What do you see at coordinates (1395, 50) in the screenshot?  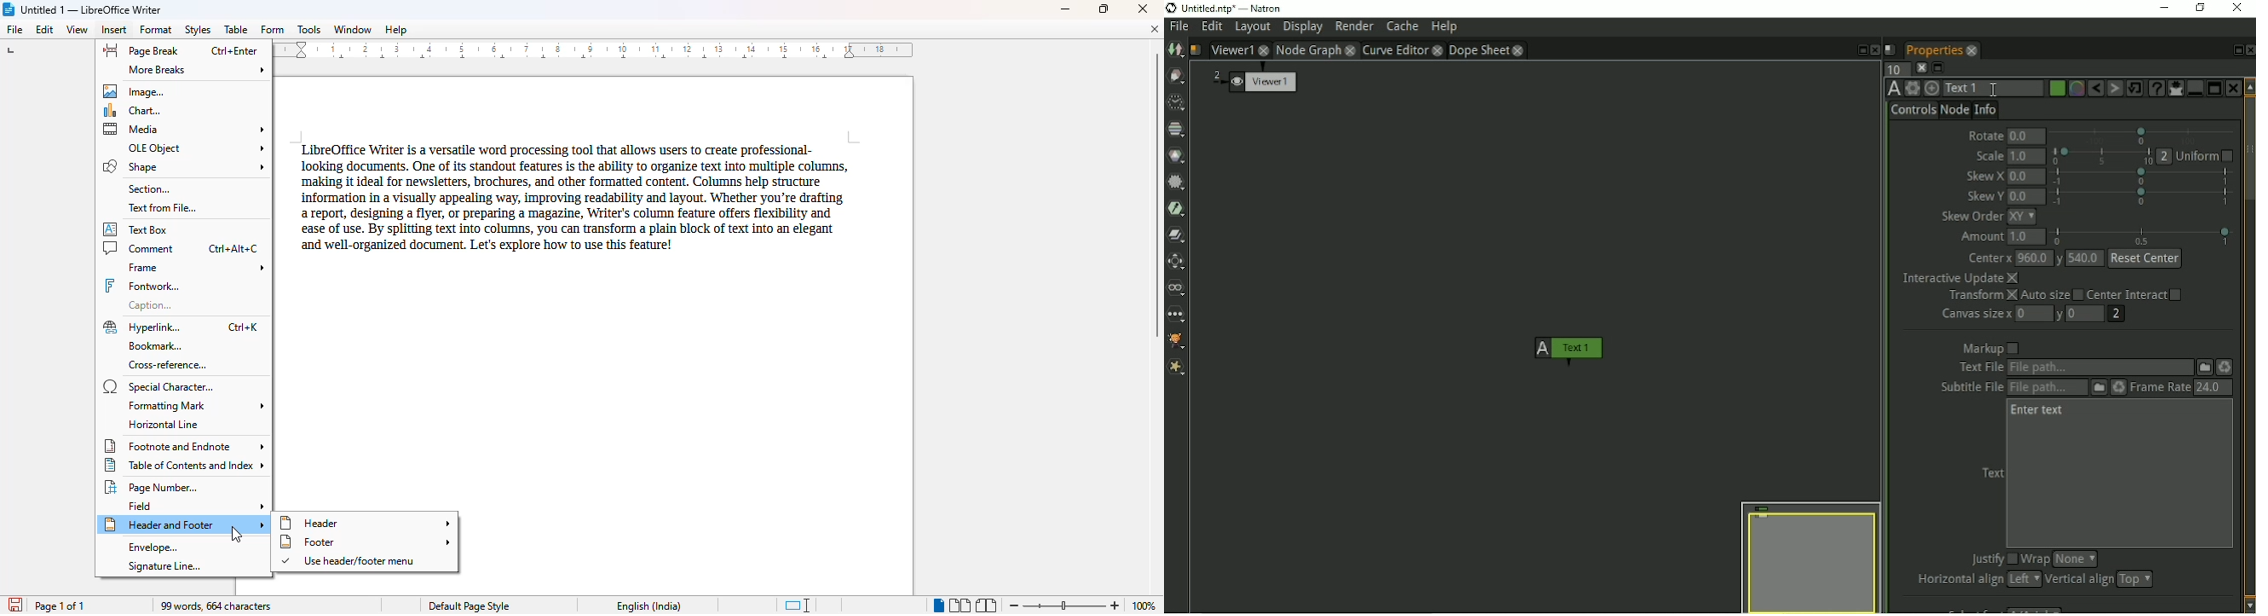 I see `Curve Editor` at bounding box center [1395, 50].